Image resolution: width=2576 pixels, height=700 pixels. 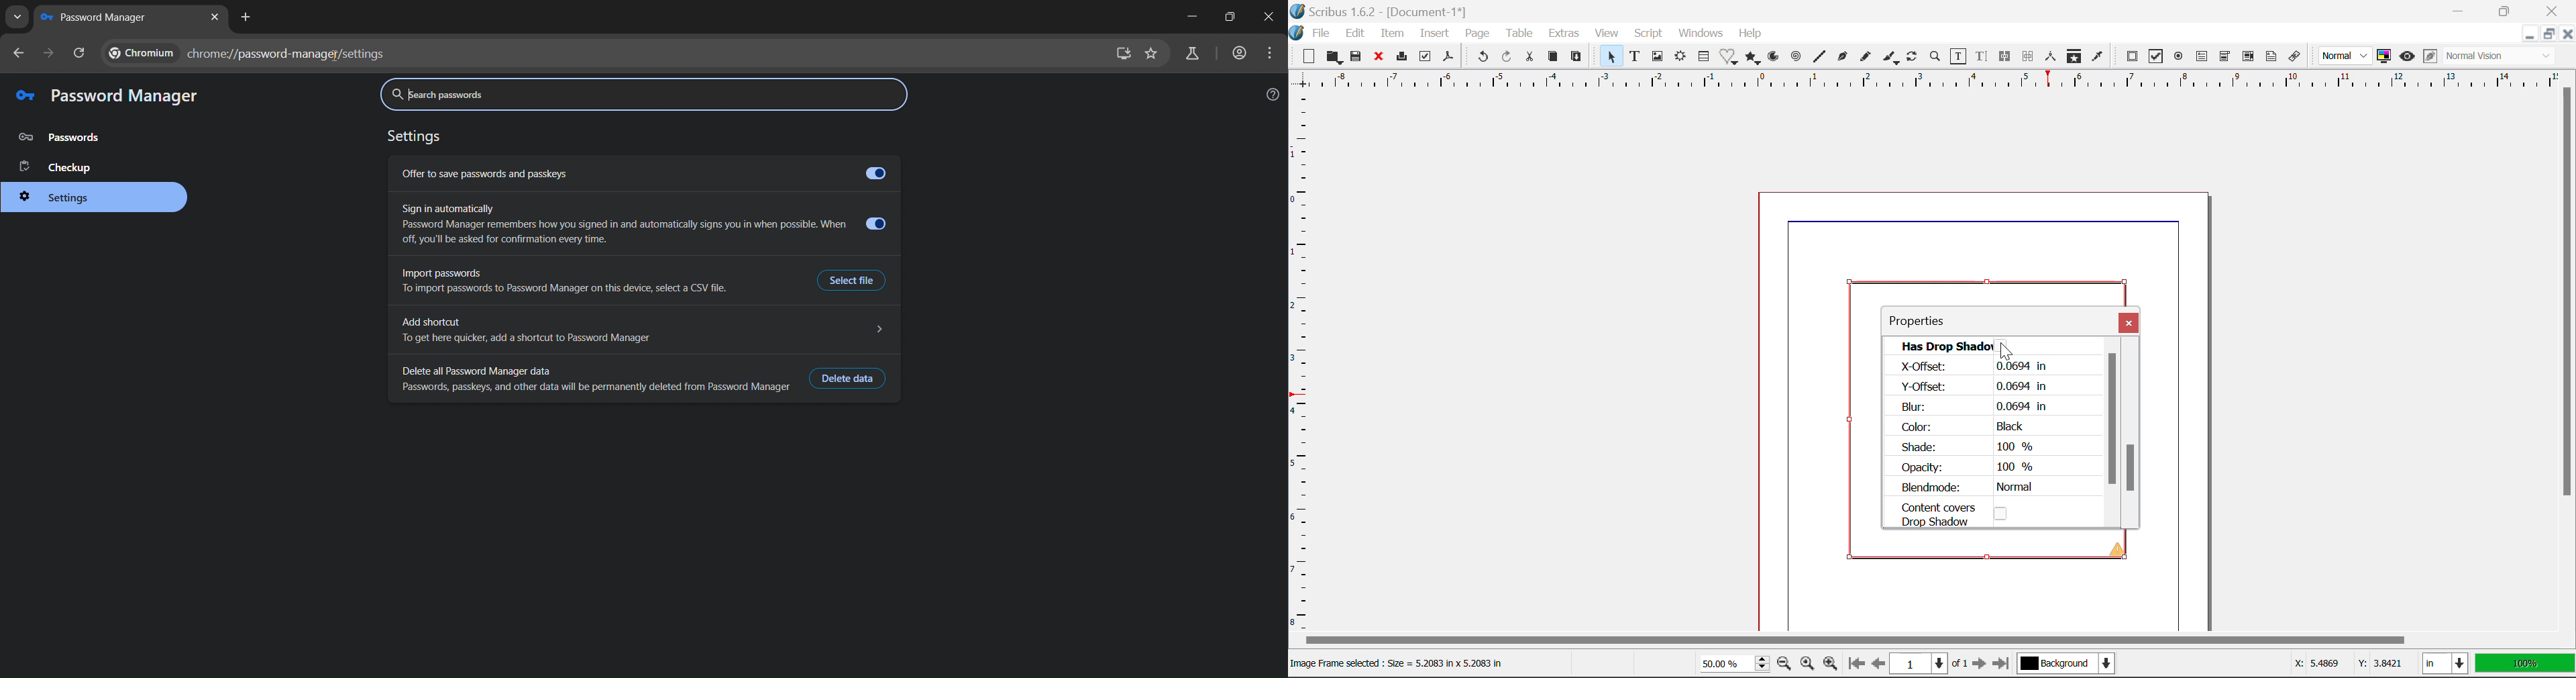 I want to click on Pdf Push Button, so click(x=2133, y=58).